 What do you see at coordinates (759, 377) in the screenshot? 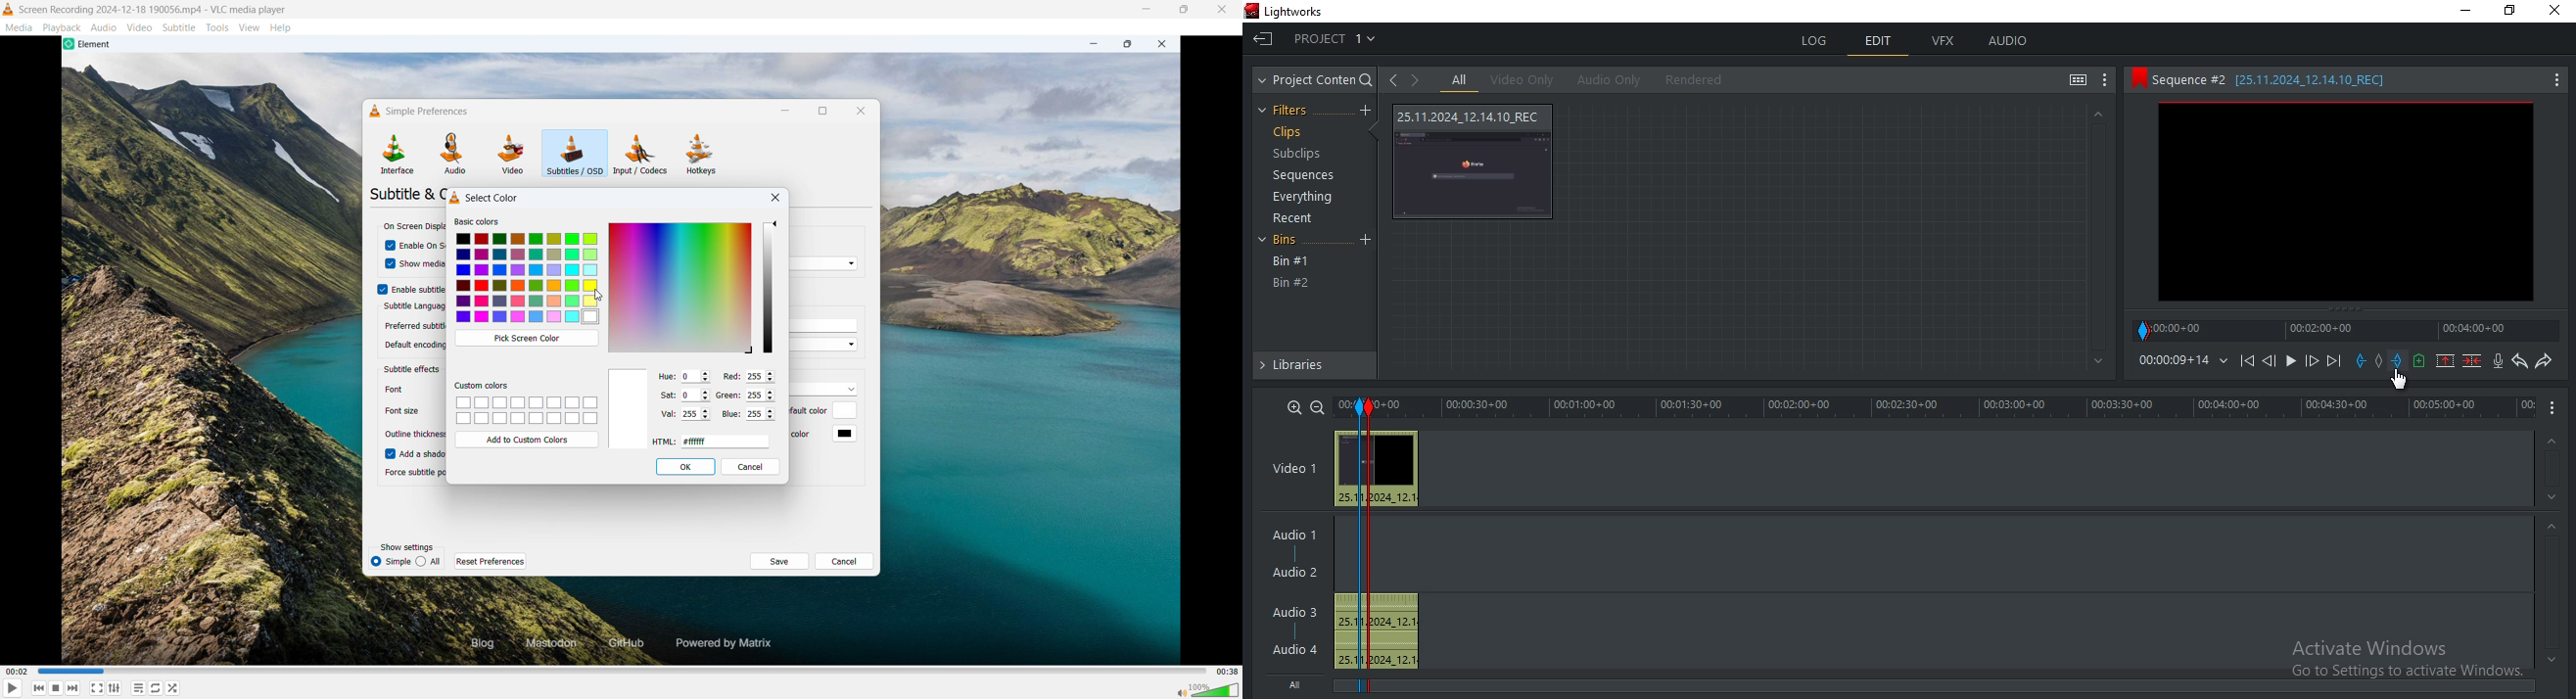
I see `Set red ` at bounding box center [759, 377].